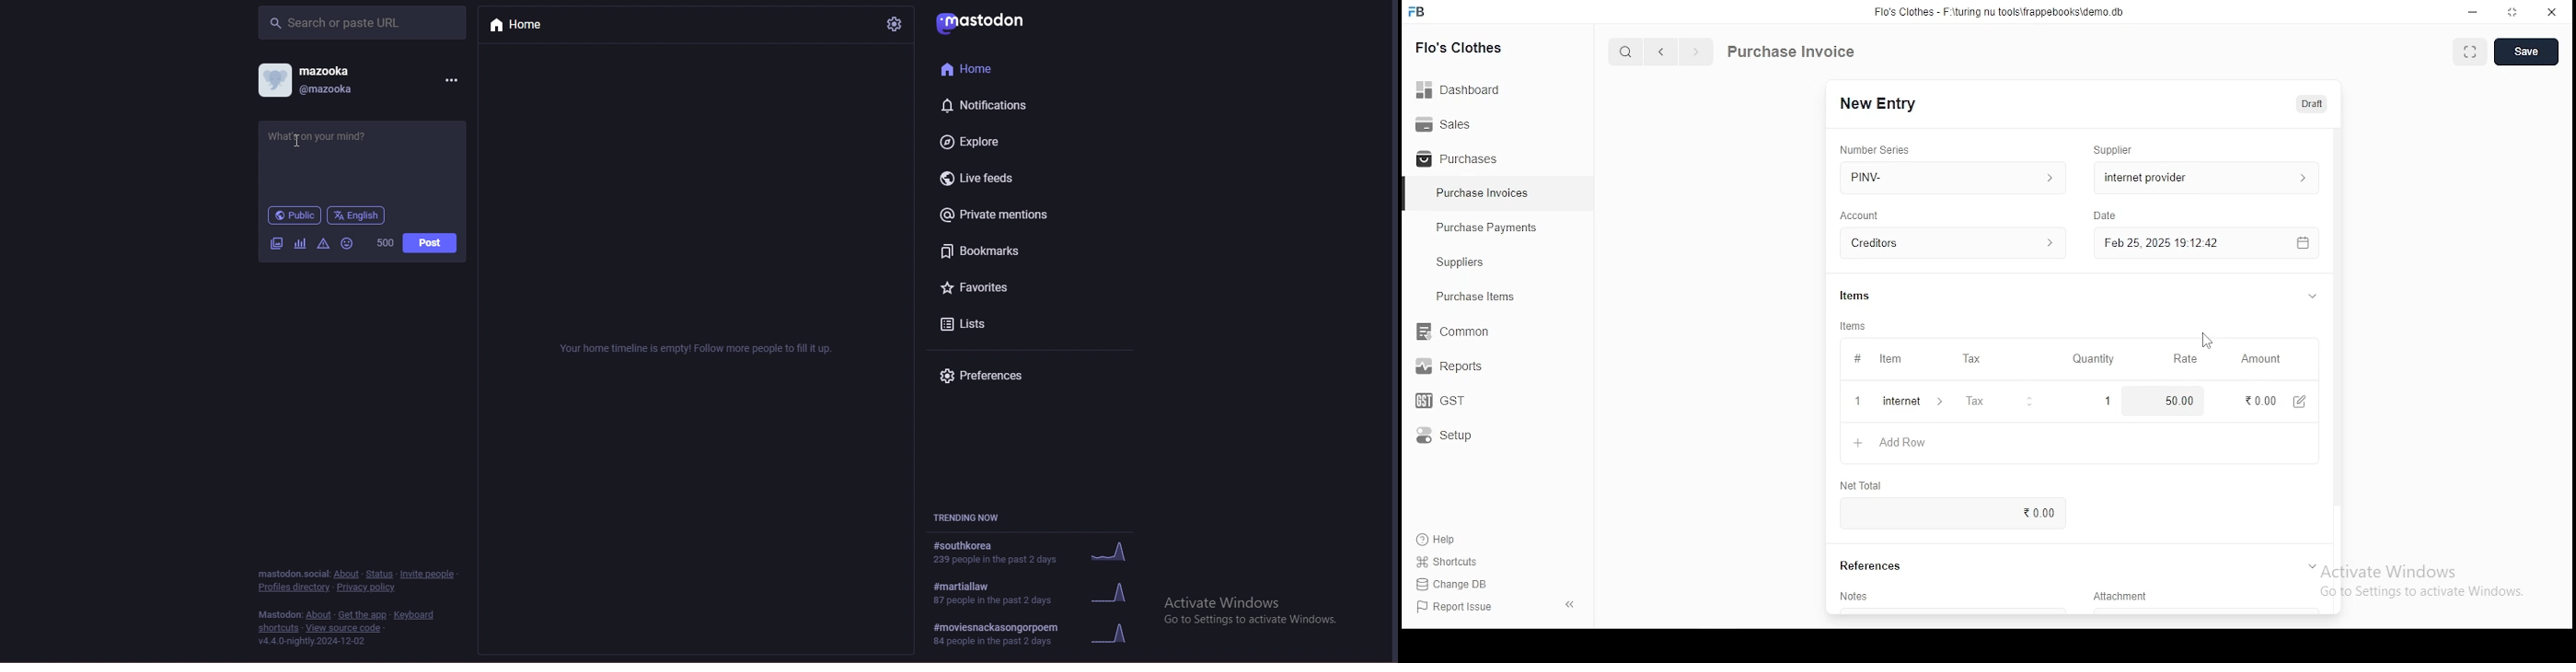  What do you see at coordinates (1417, 12) in the screenshot?
I see `icon` at bounding box center [1417, 12].